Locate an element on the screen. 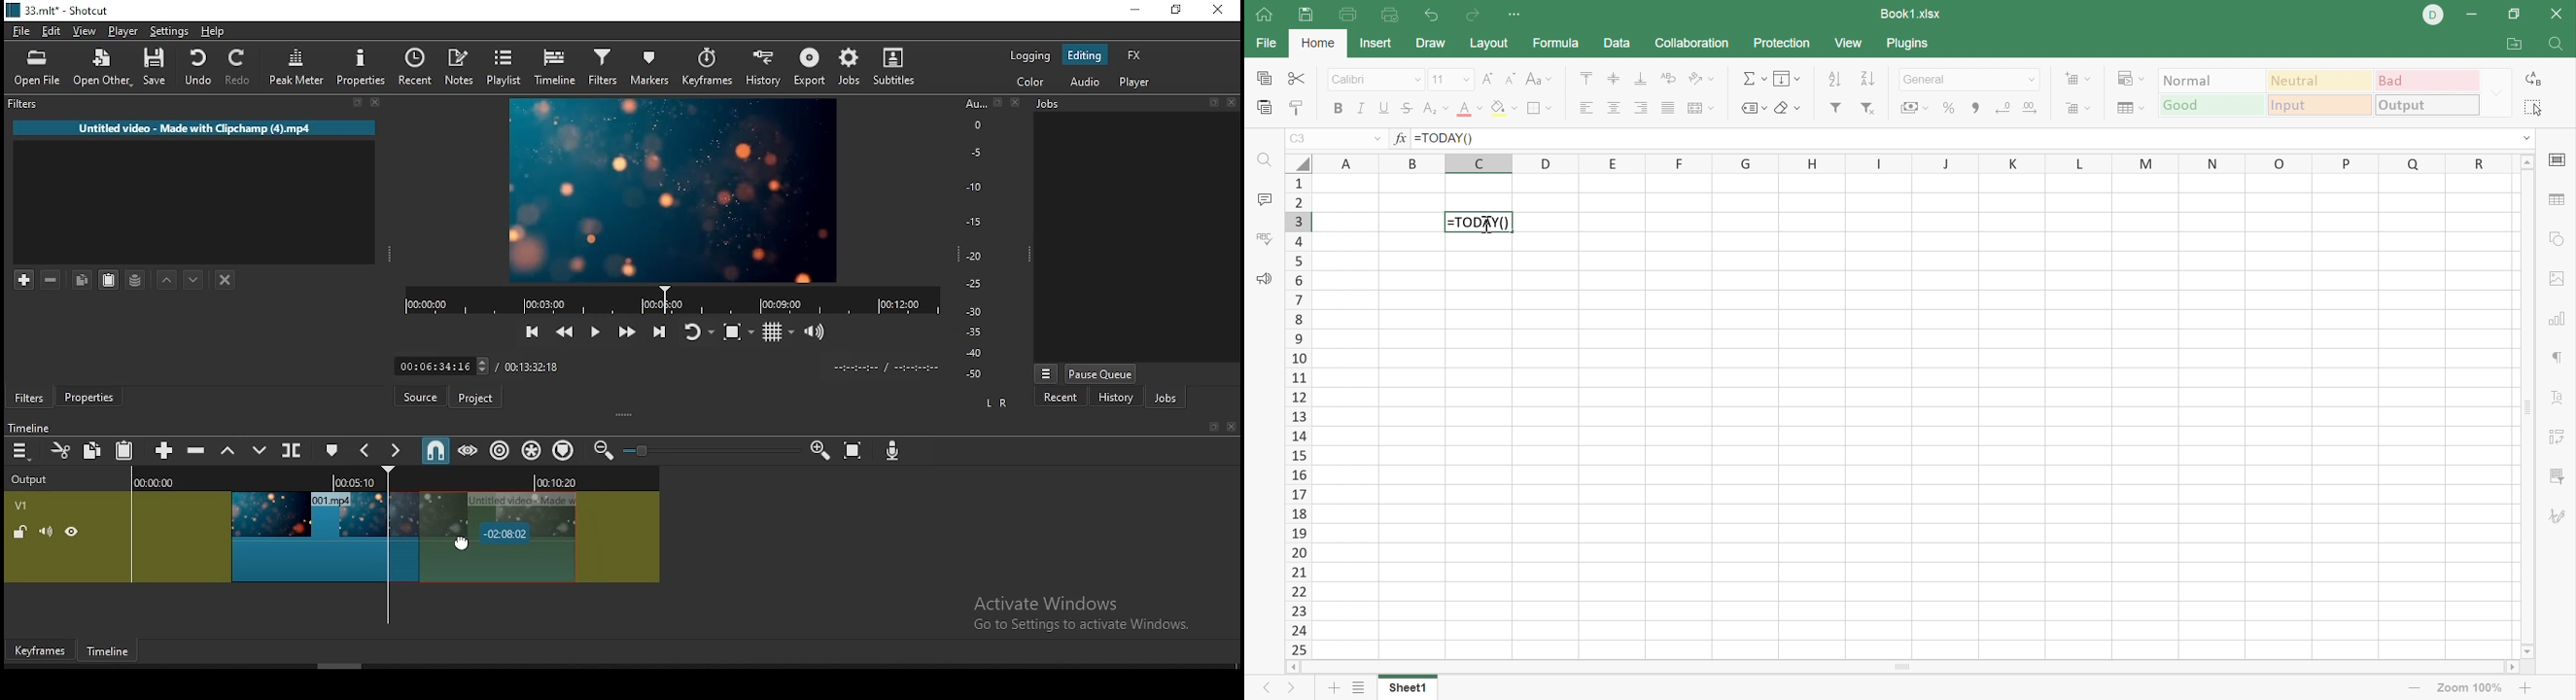 The image size is (2576, 700). skip to next point is located at coordinates (656, 332).